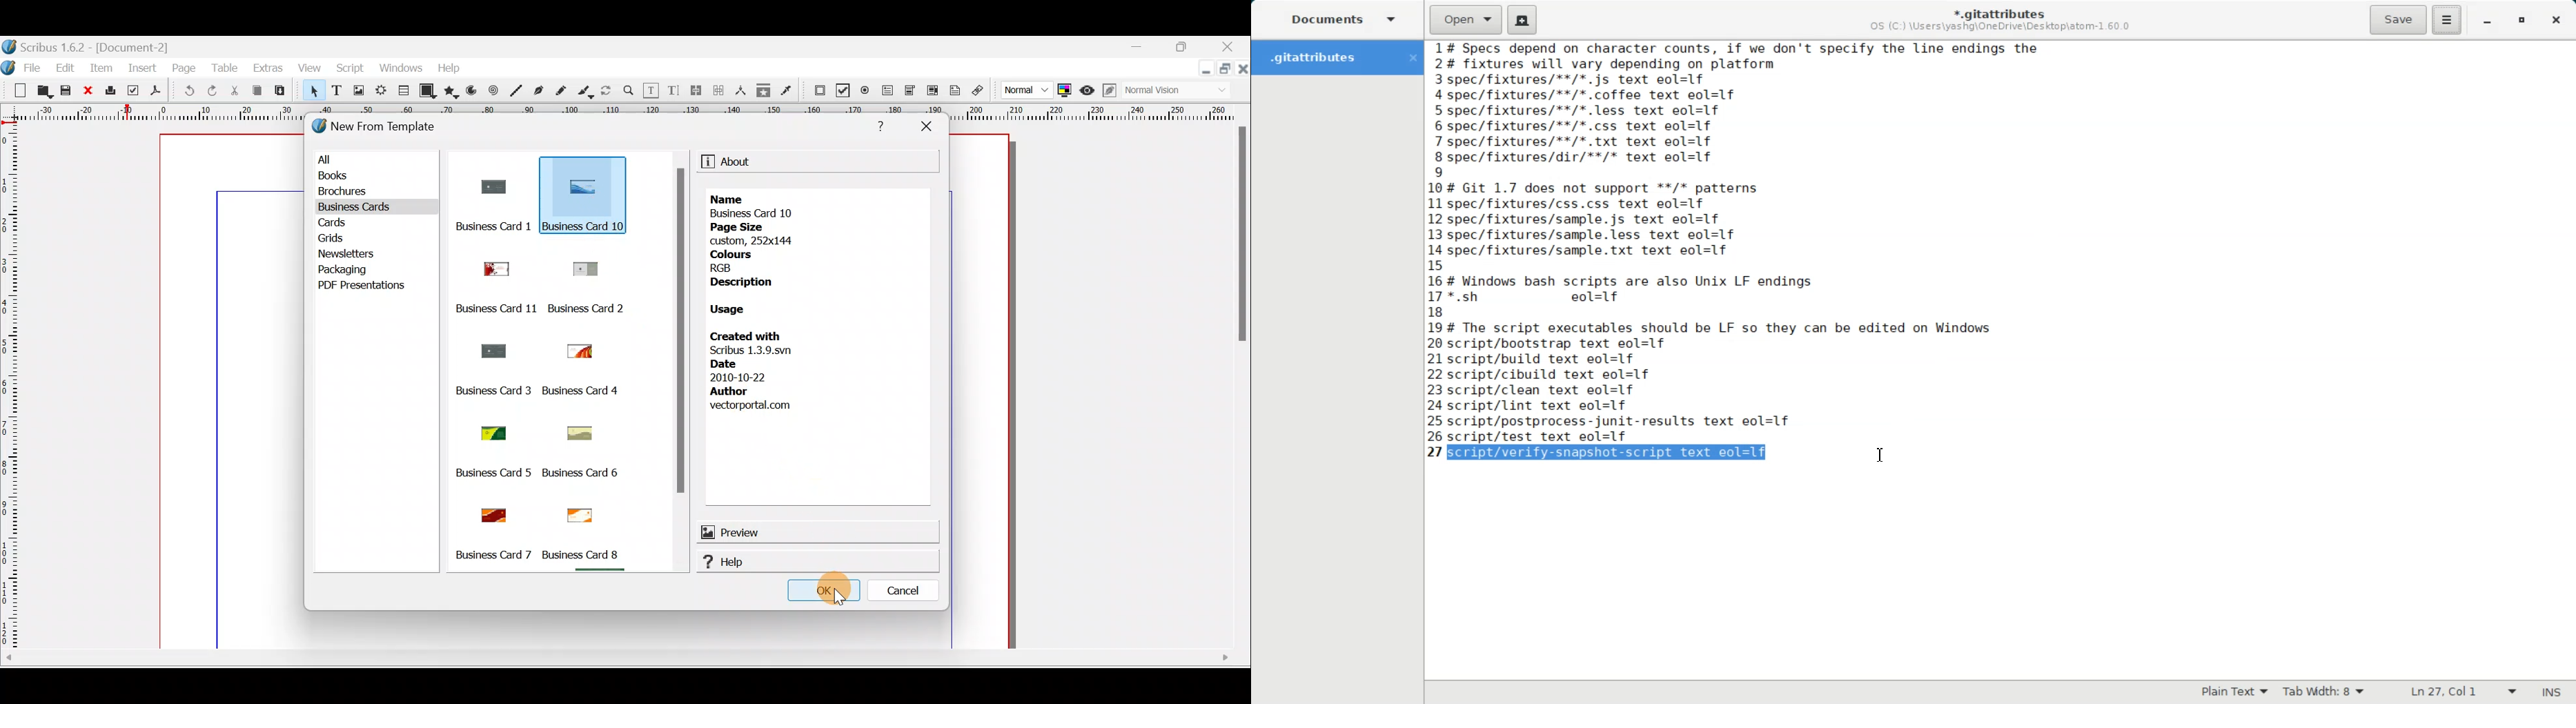 The height and width of the screenshot is (728, 2576). What do you see at coordinates (824, 591) in the screenshot?
I see `cursor` at bounding box center [824, 591].